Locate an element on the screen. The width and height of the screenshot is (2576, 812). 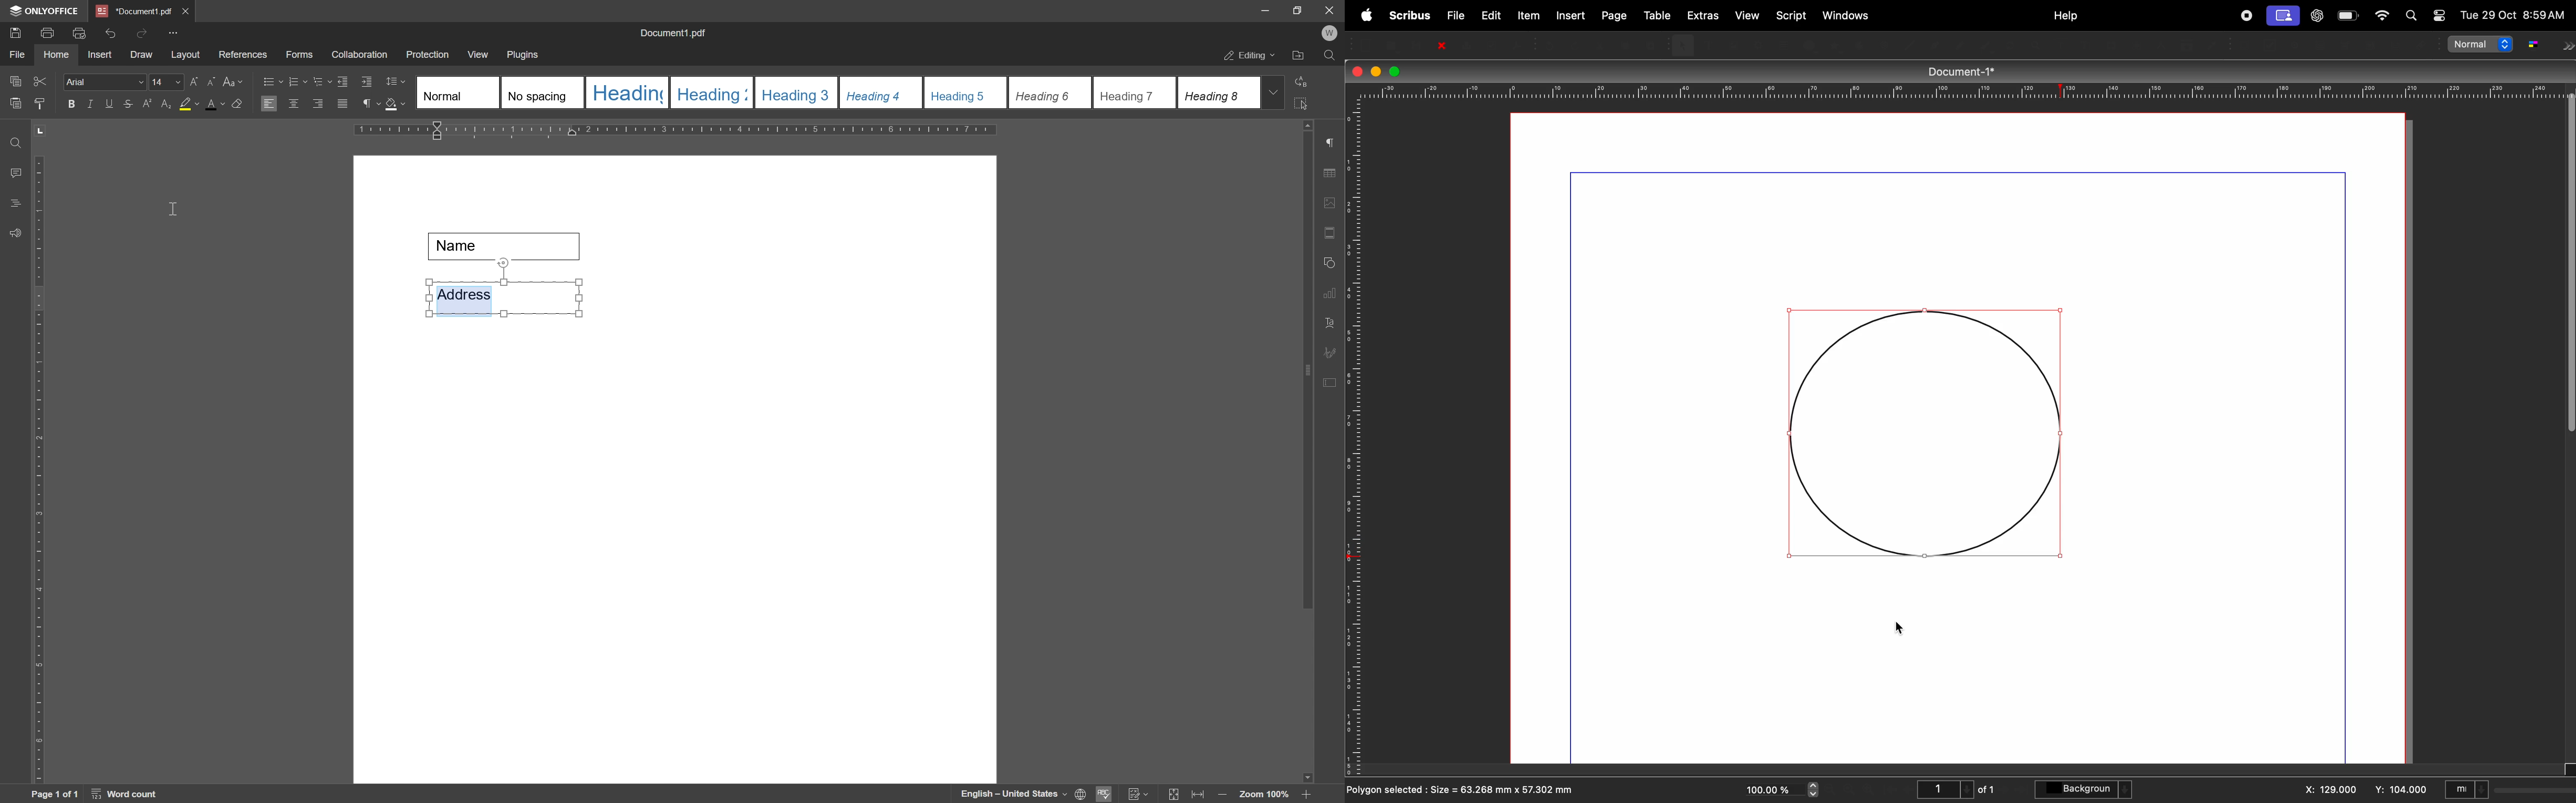
chatgpt is located at coordinates (2317, 14).